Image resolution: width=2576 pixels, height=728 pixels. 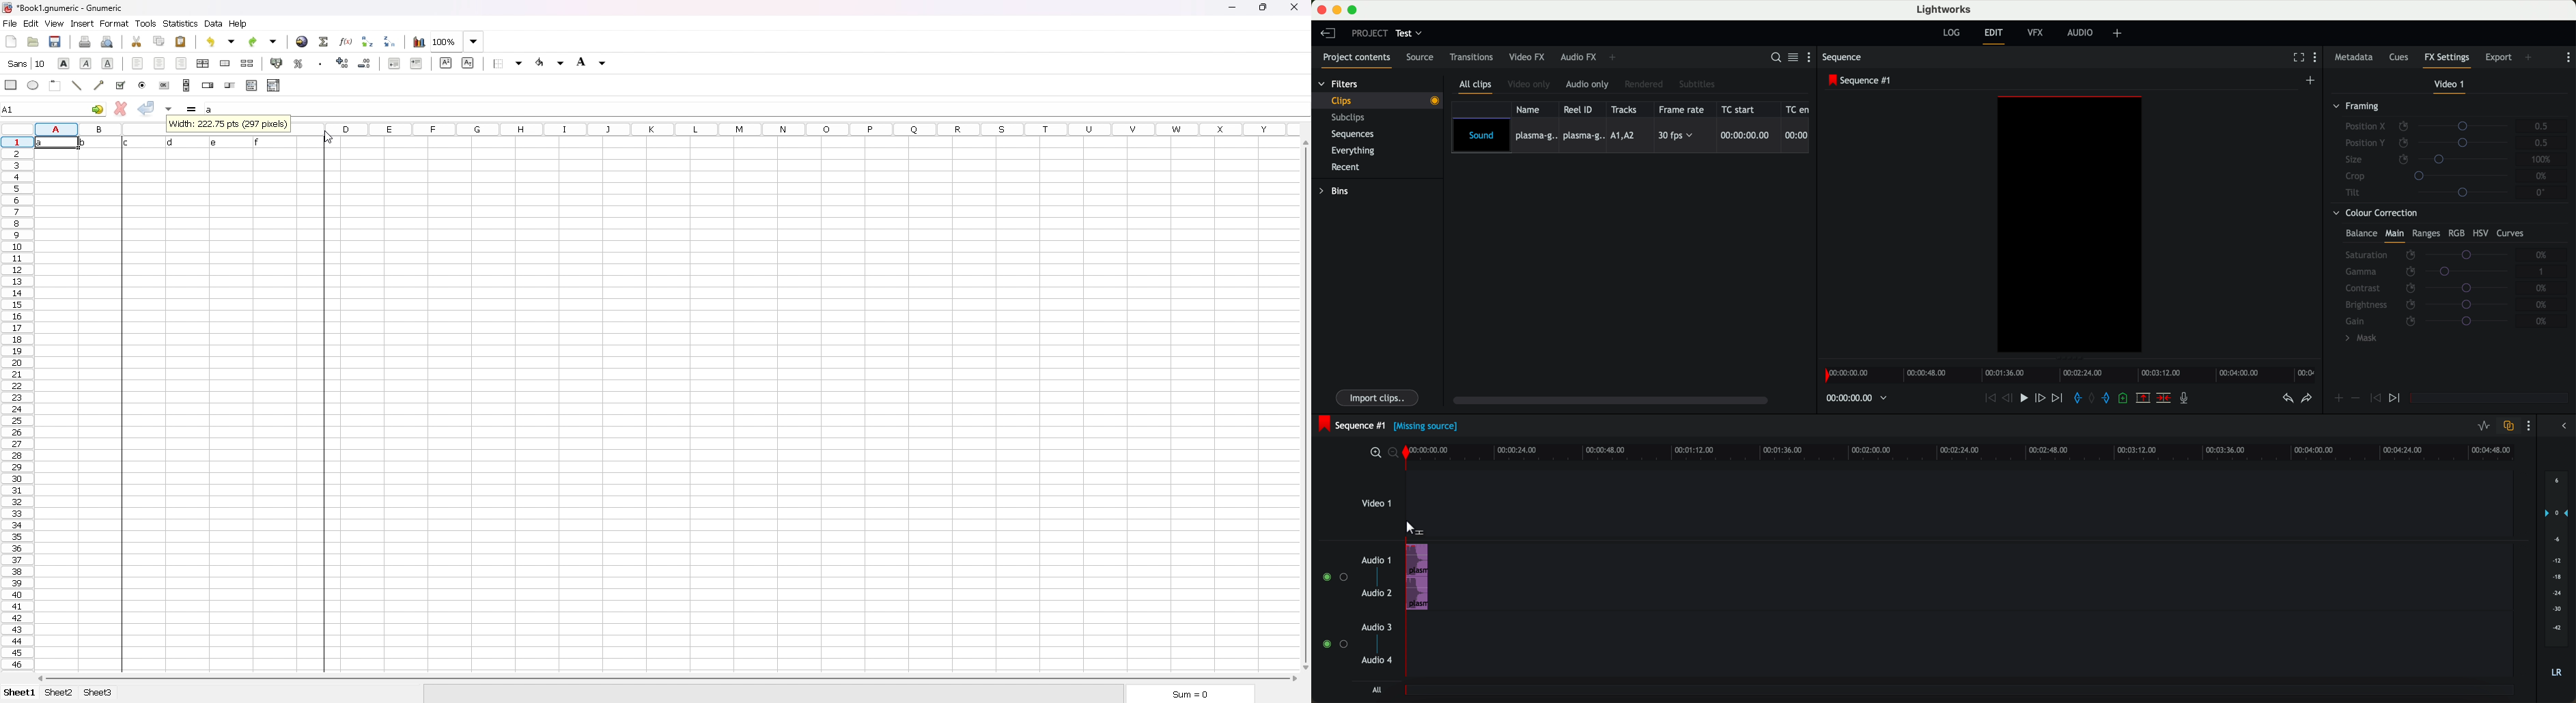 What do you see at coordinates (418, 42) in the screenshot?
I see `chart` at bounding box center [418, 42].